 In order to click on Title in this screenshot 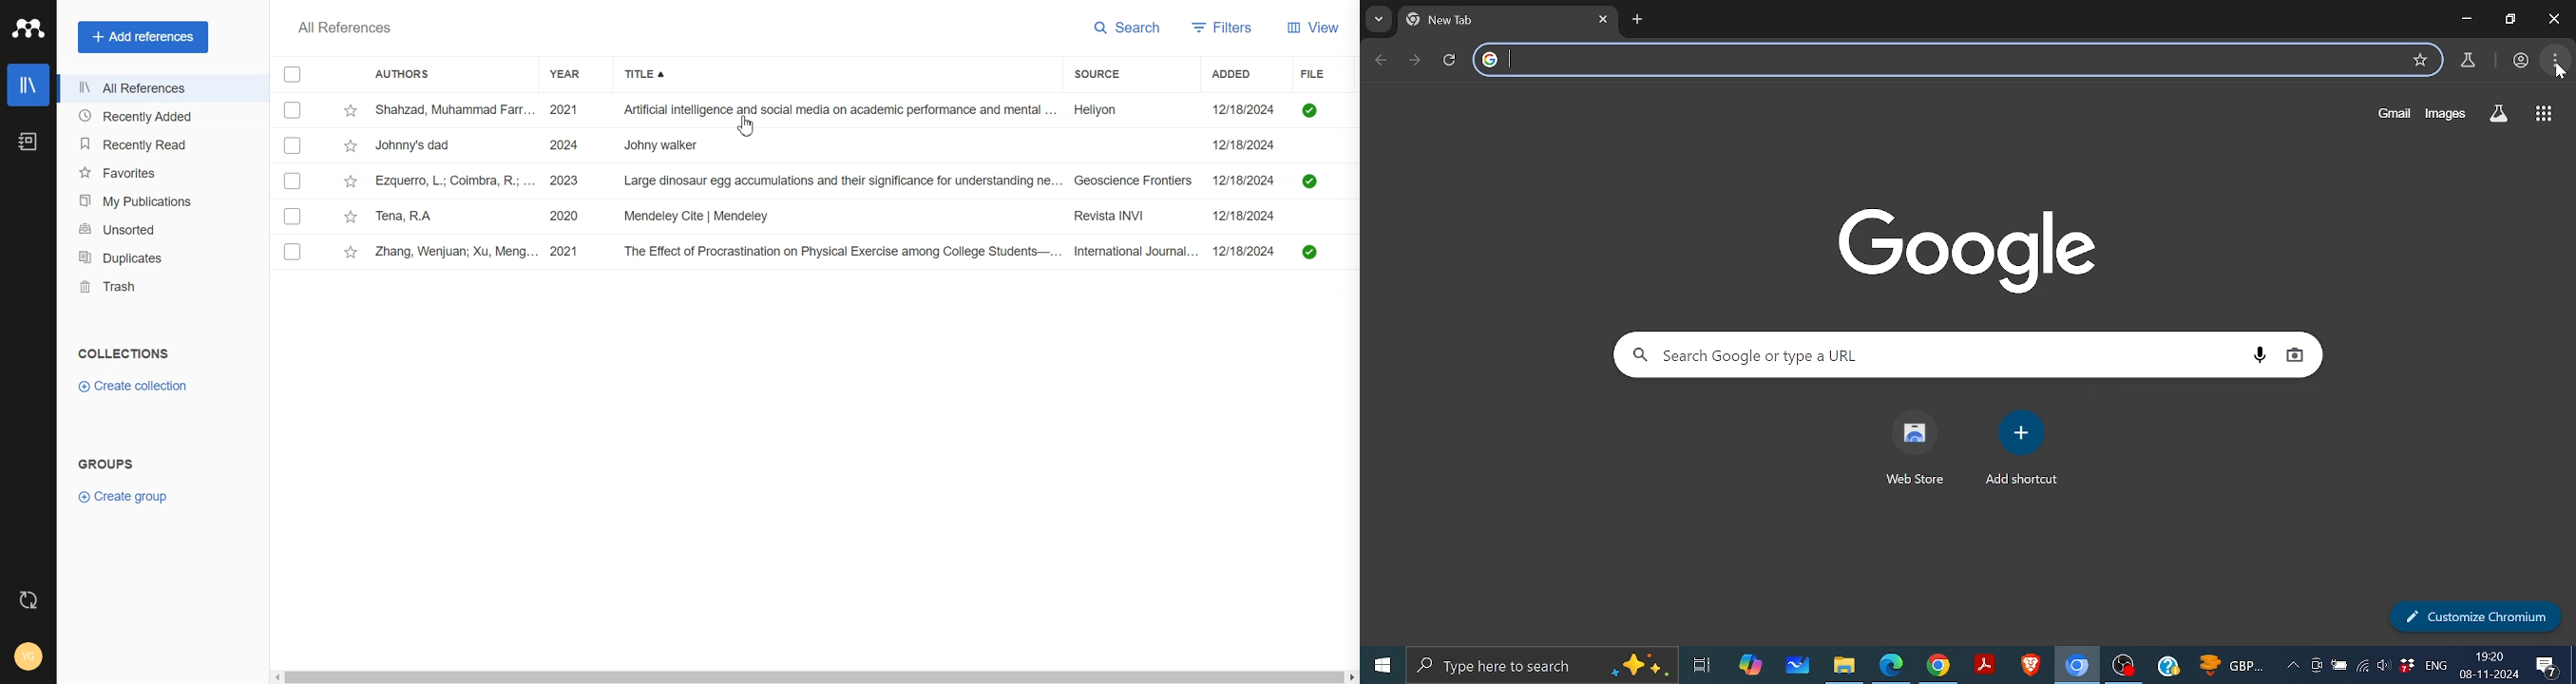, I will do `click(653, 75)`.